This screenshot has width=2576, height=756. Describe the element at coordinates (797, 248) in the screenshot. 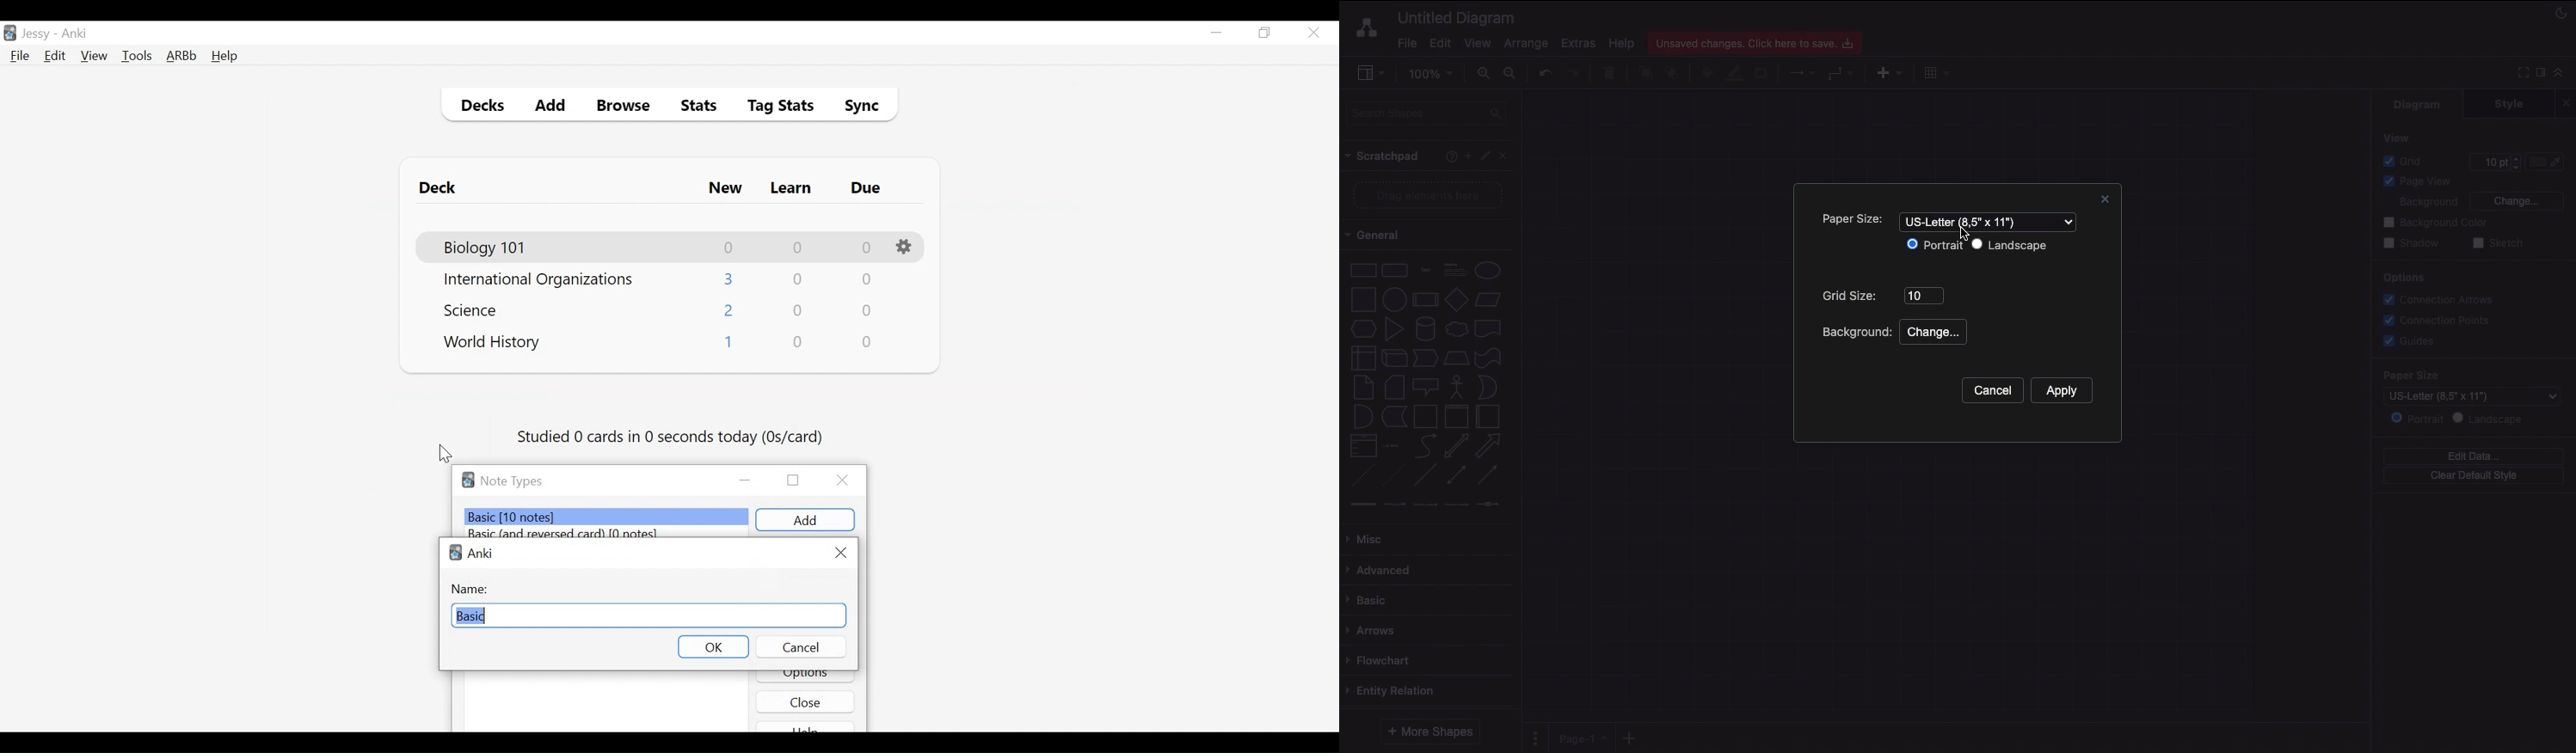

I see `Learn Card Count` at that location.